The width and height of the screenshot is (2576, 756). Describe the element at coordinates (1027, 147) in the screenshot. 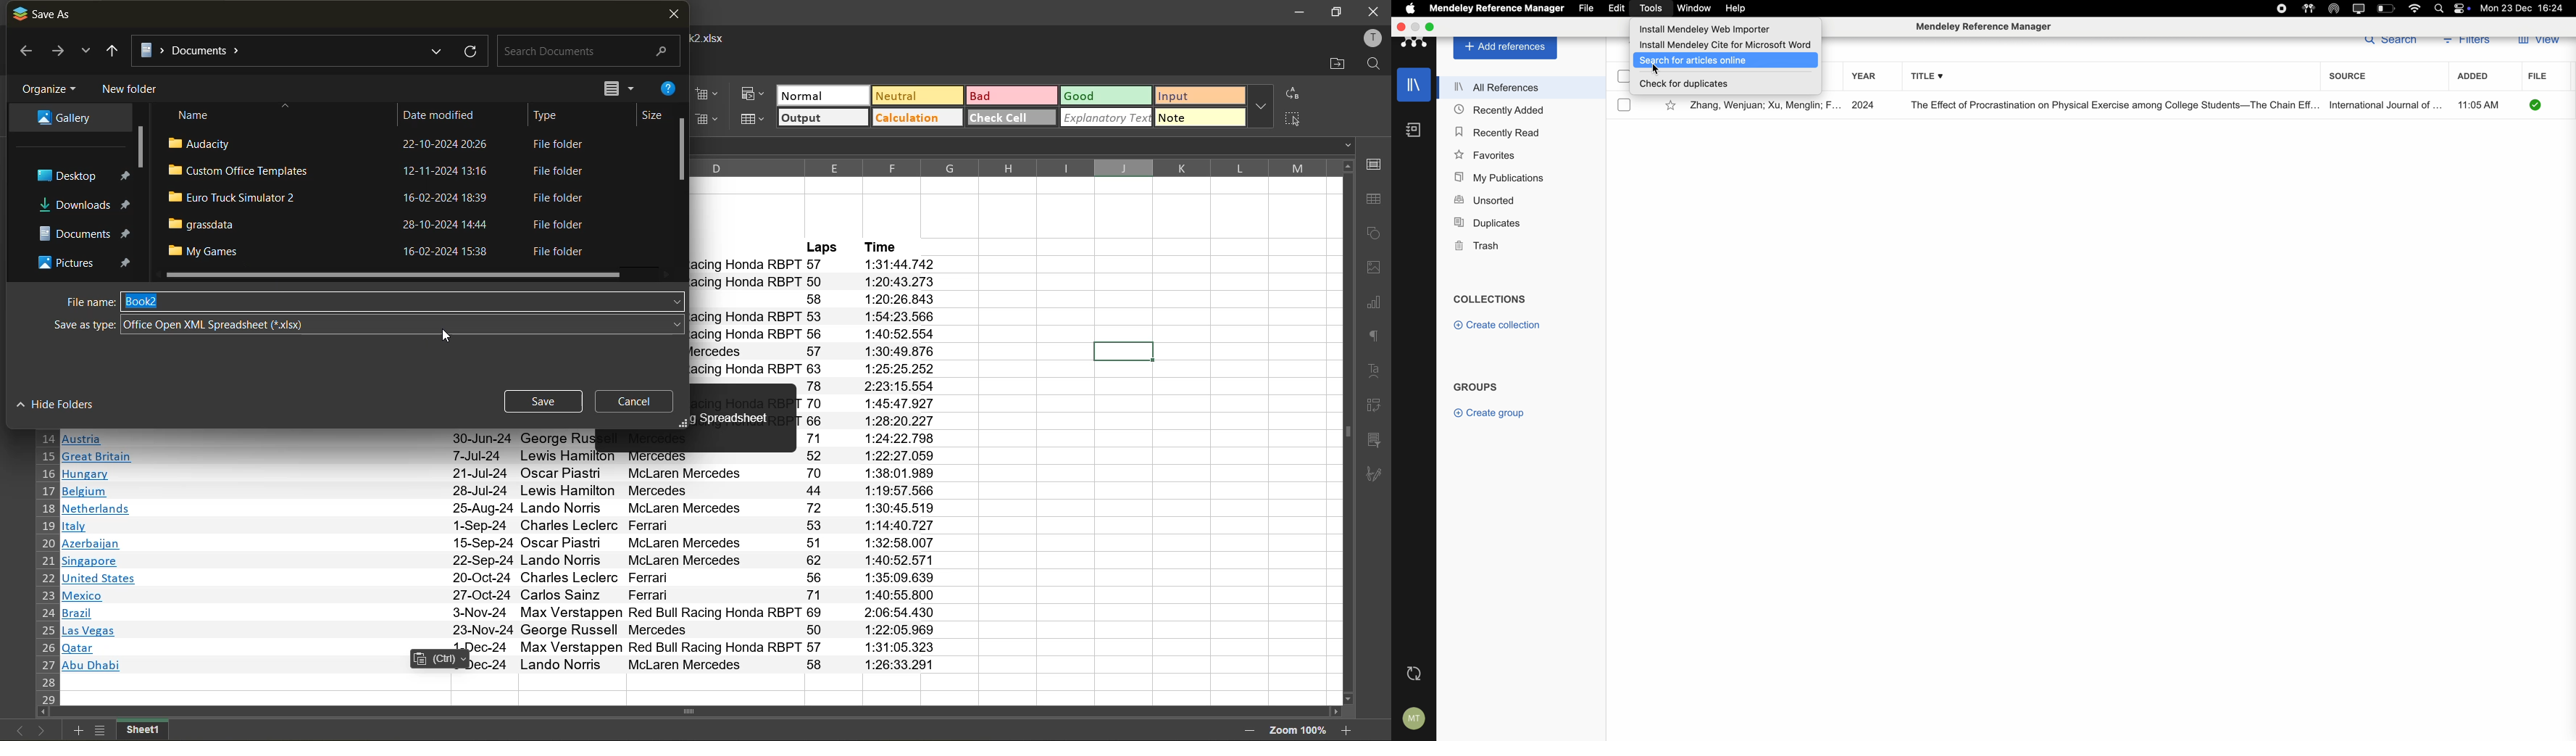

I see `formula bar` at that location.